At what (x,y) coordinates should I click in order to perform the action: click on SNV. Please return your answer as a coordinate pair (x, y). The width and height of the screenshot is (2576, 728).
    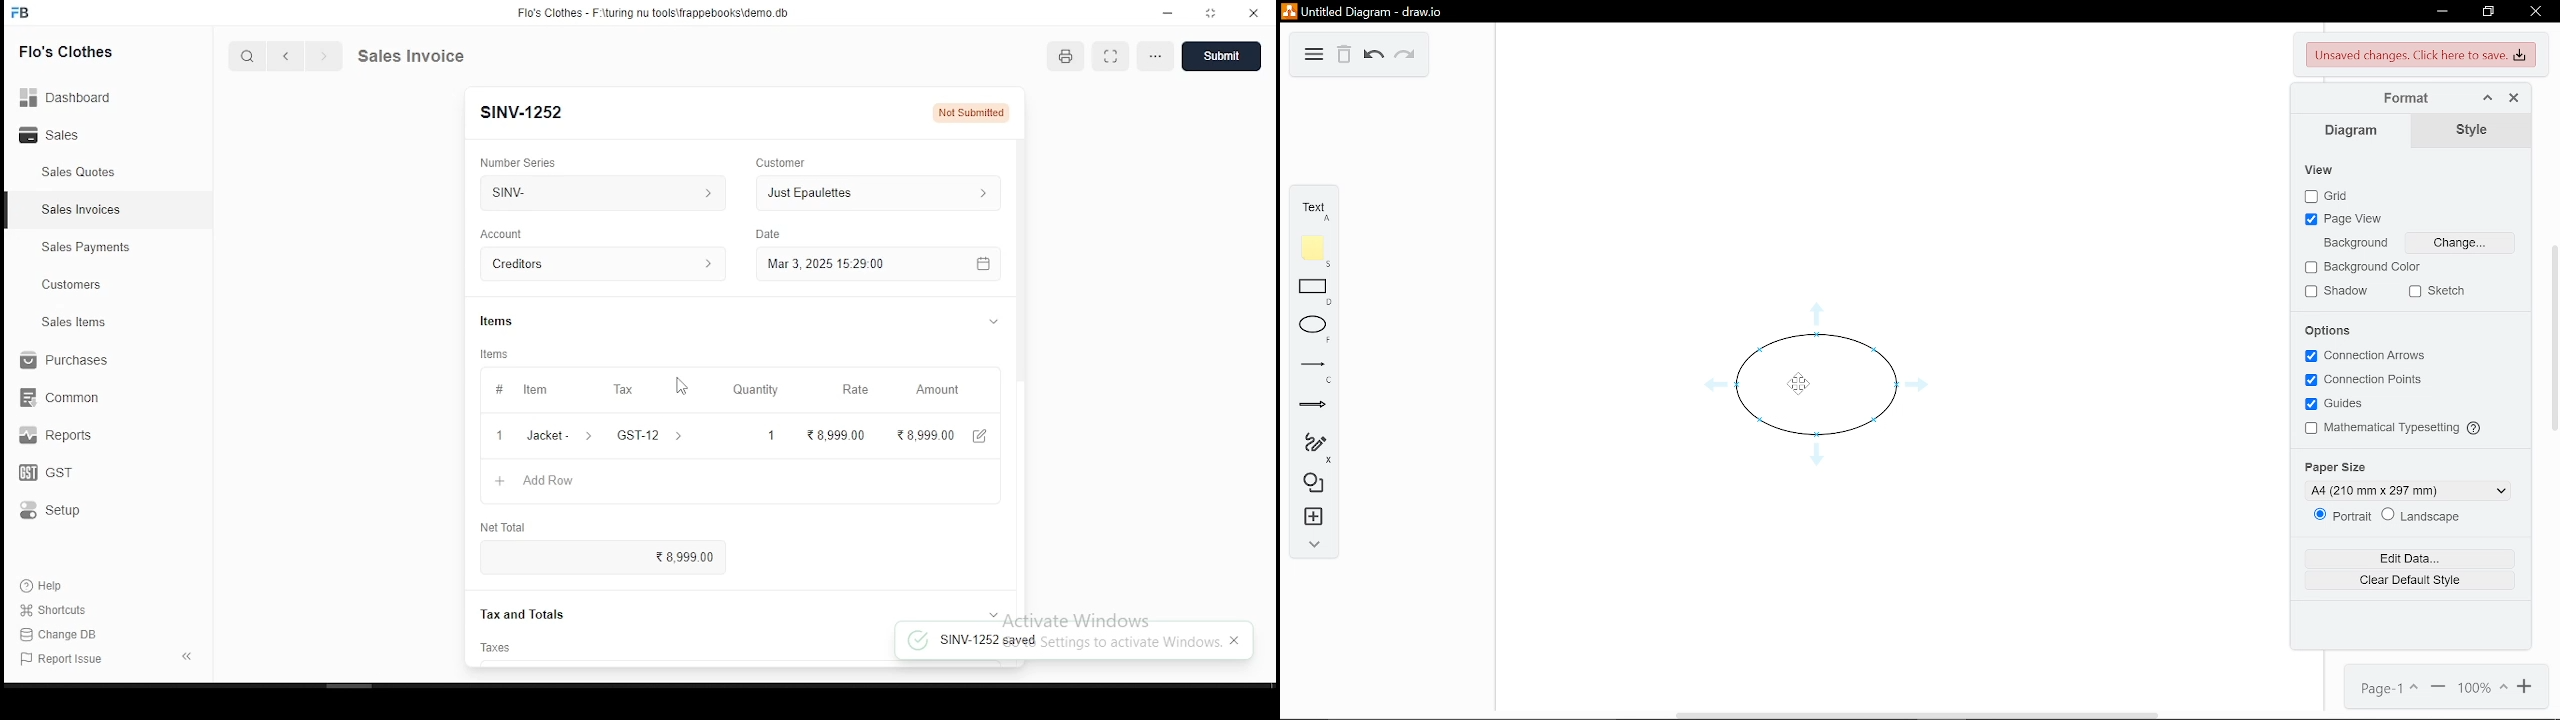
    Looking at the image, I should click on (599, 193).